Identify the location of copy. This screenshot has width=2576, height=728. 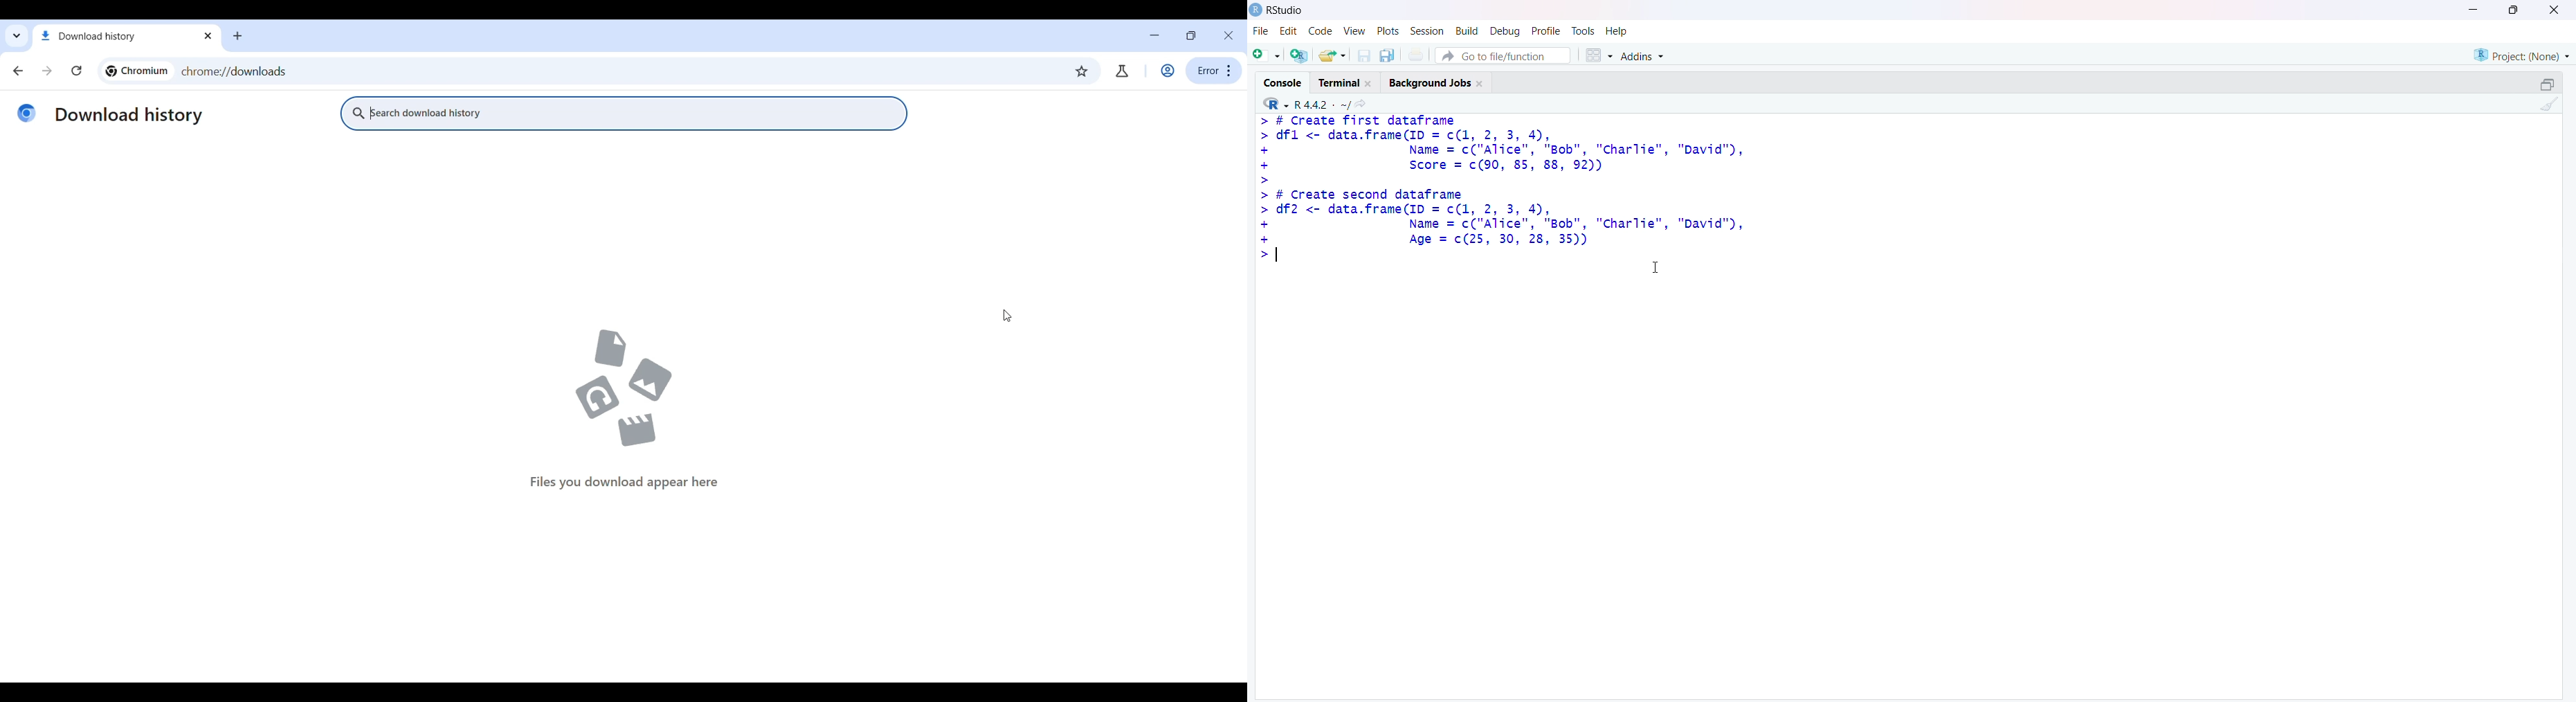
(1387, 55).